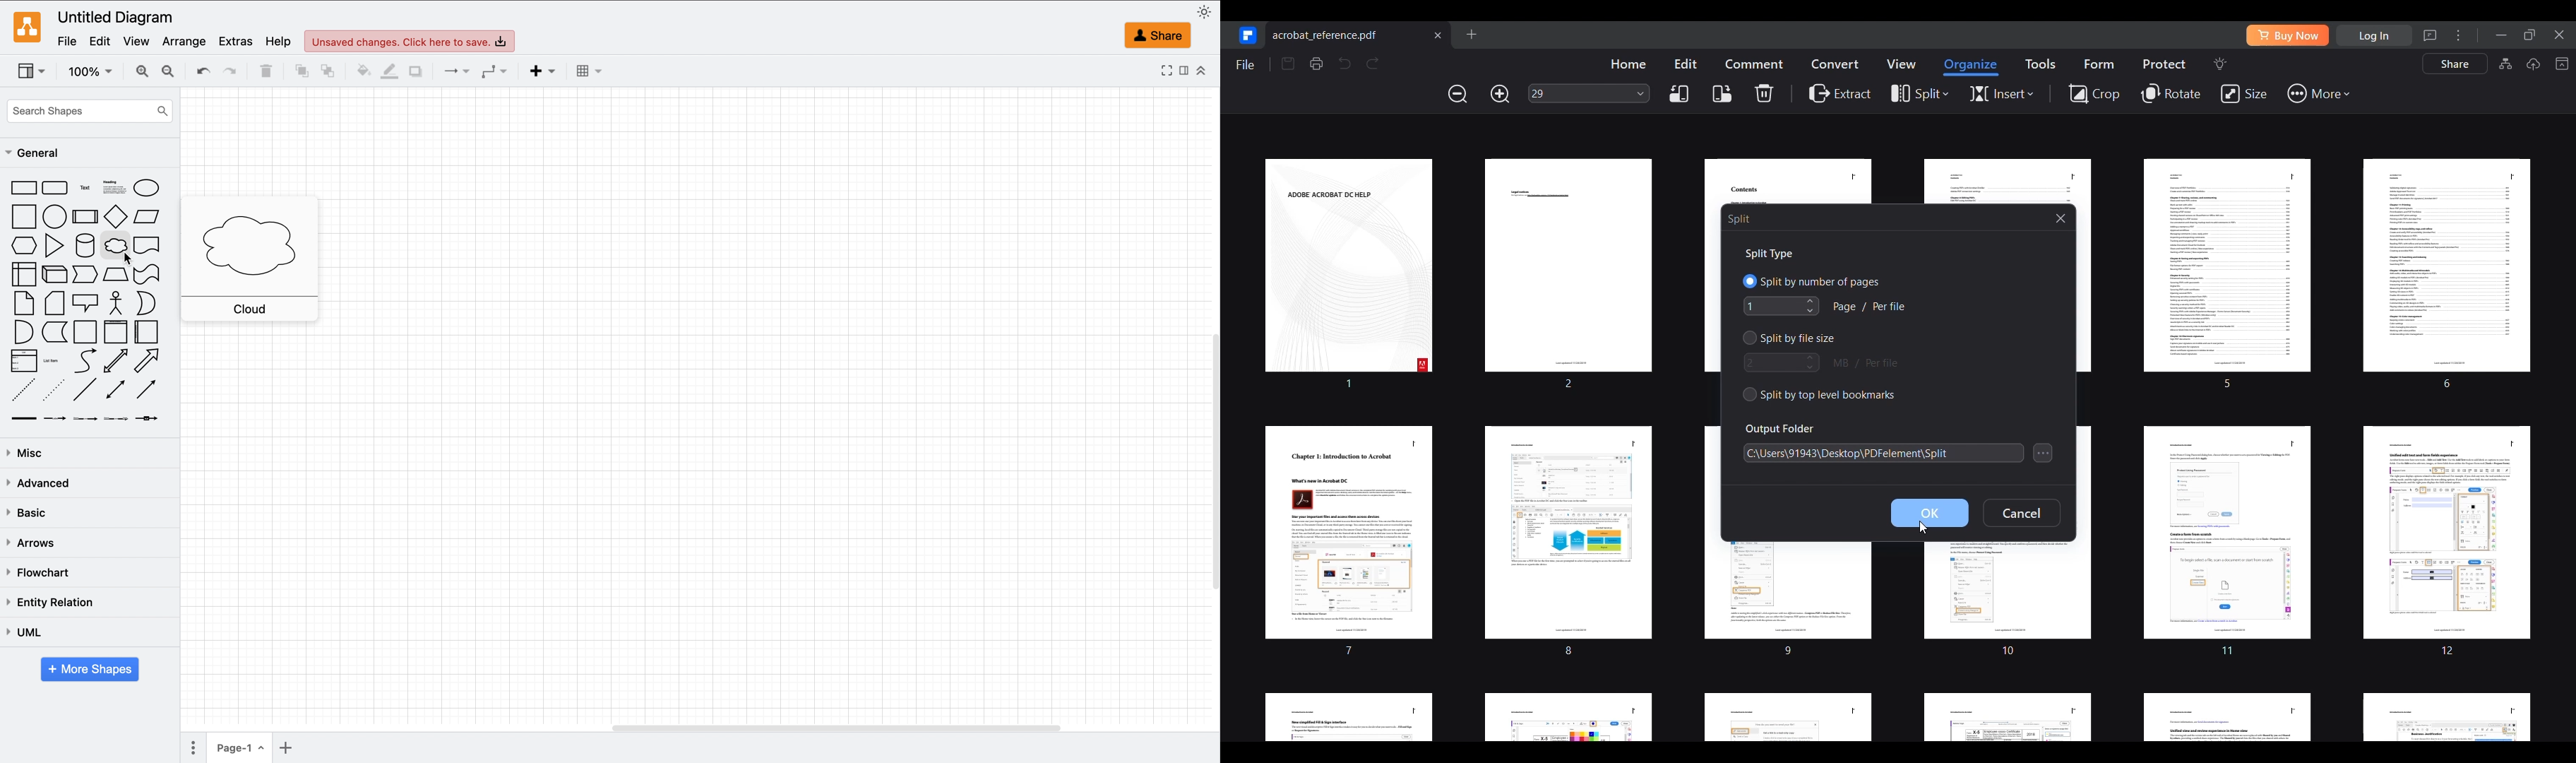 This screenshot has width=2576, height=784. I want to click on zoom factor, so click(87, 72).